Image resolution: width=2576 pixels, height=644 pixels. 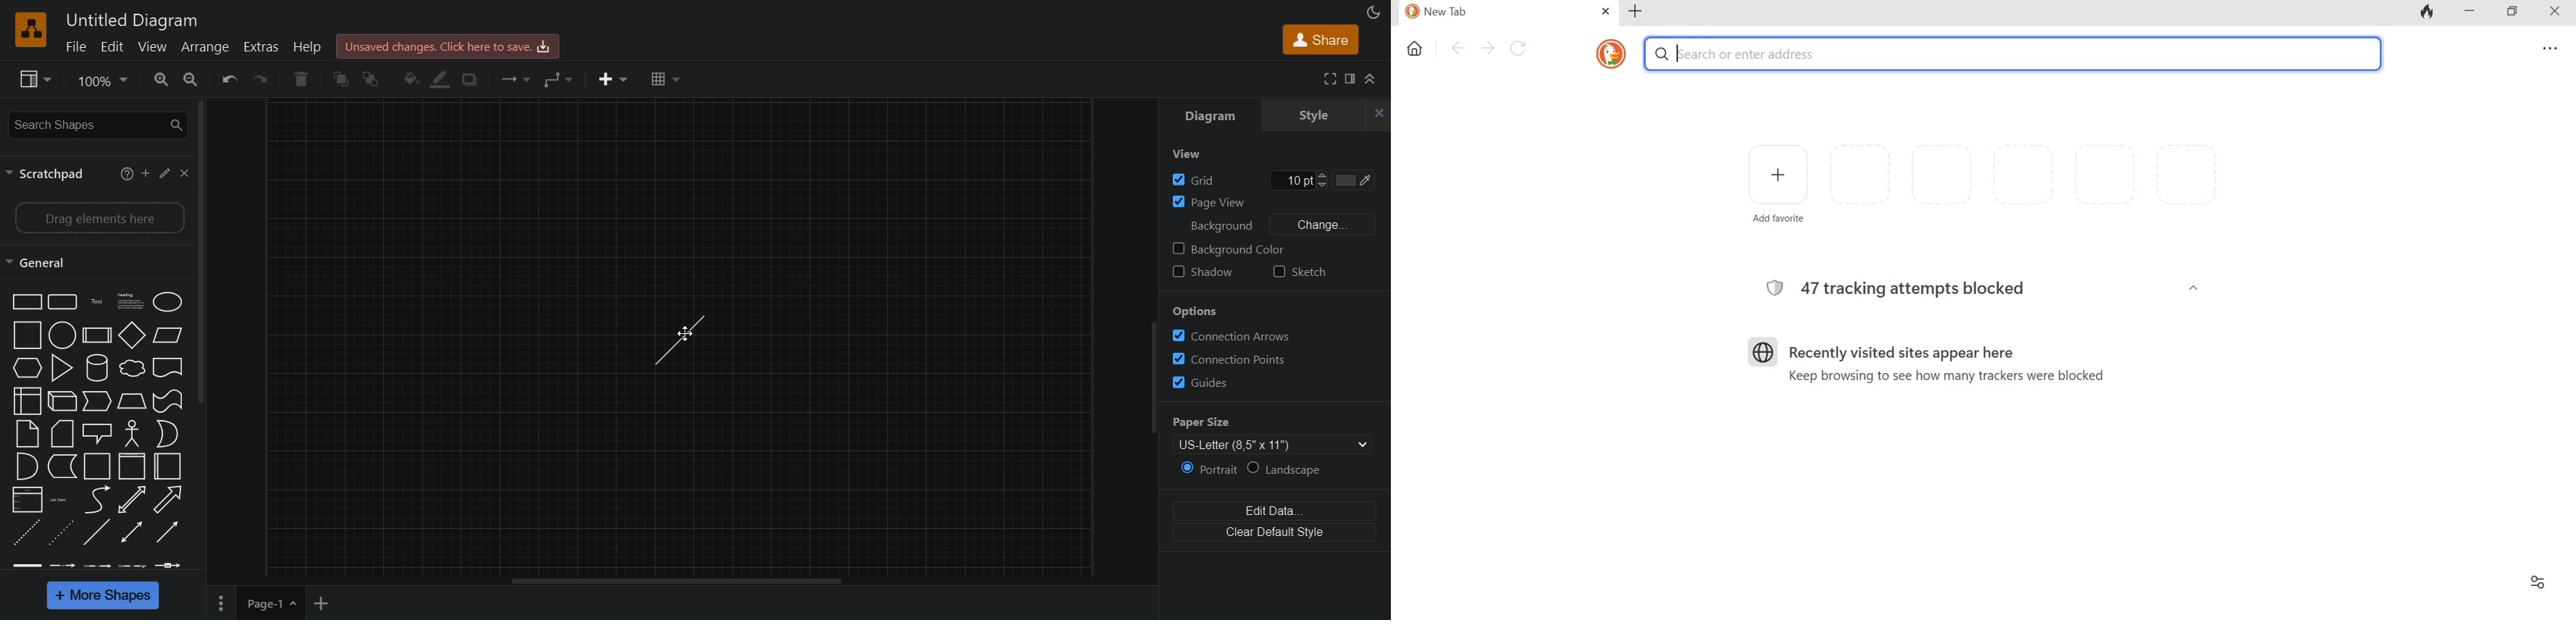 I want to click on potrait, so click(x=1200, y=471).